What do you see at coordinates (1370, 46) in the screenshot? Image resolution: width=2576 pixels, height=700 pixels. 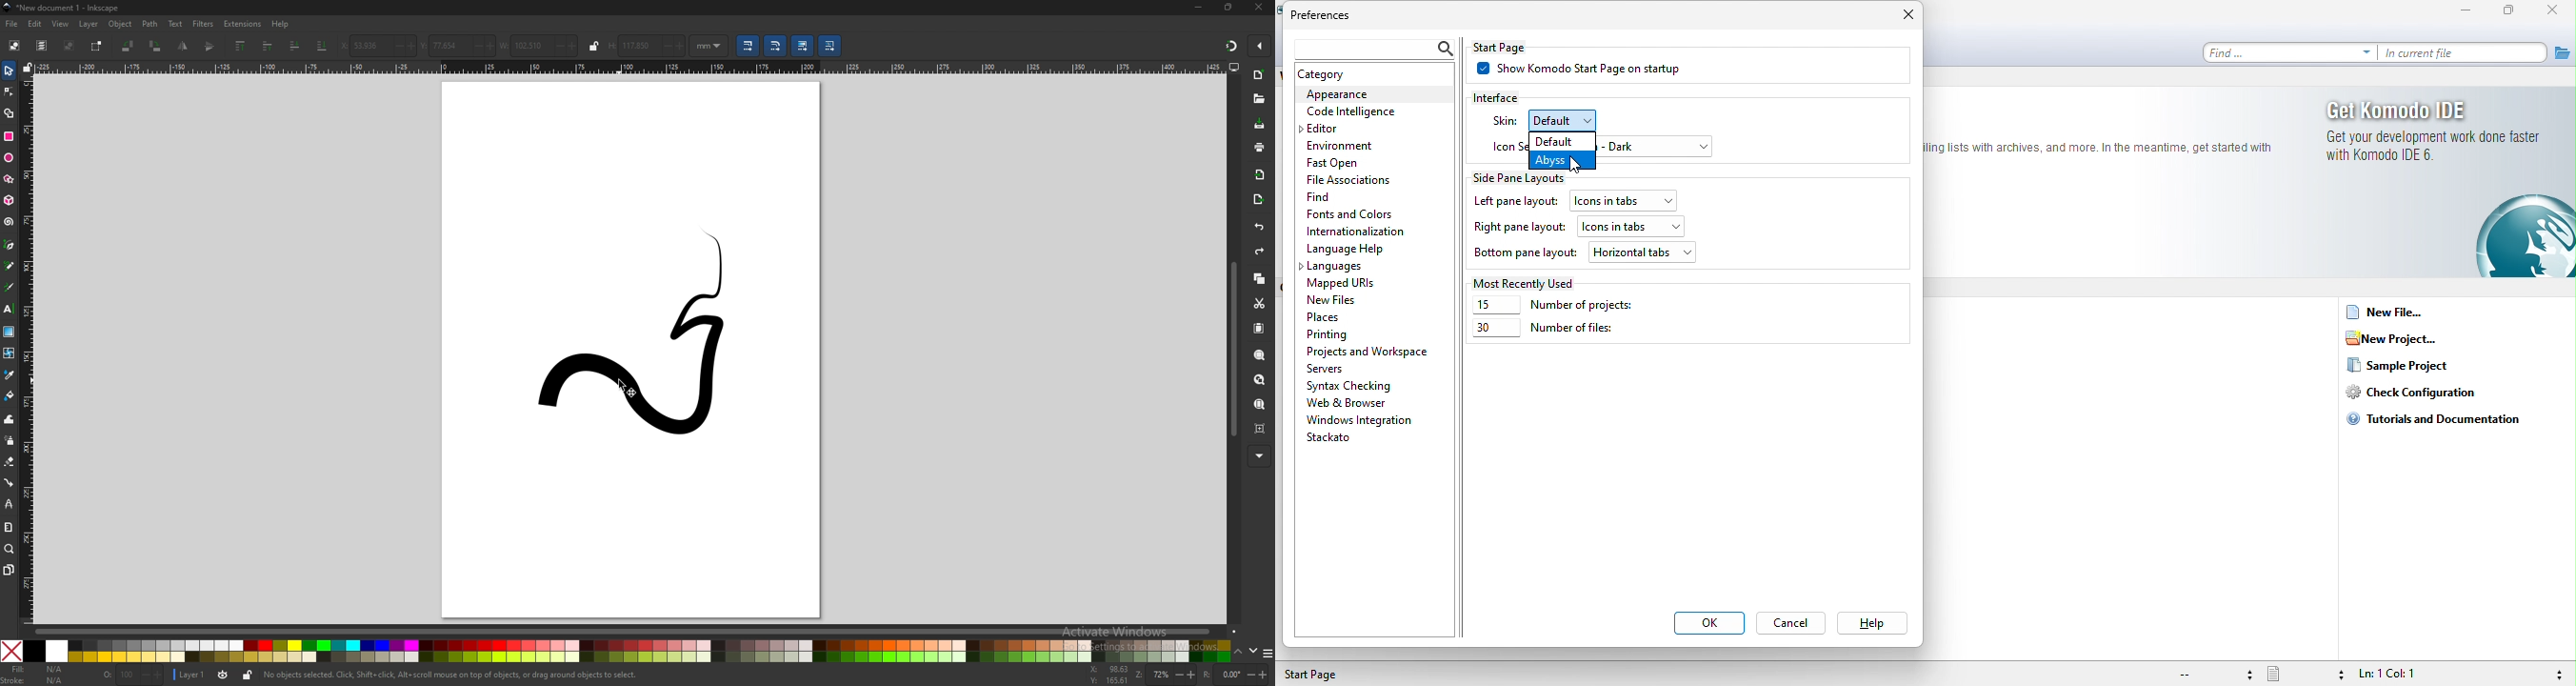 I see `search bar` at bounding box center [1370, 46].